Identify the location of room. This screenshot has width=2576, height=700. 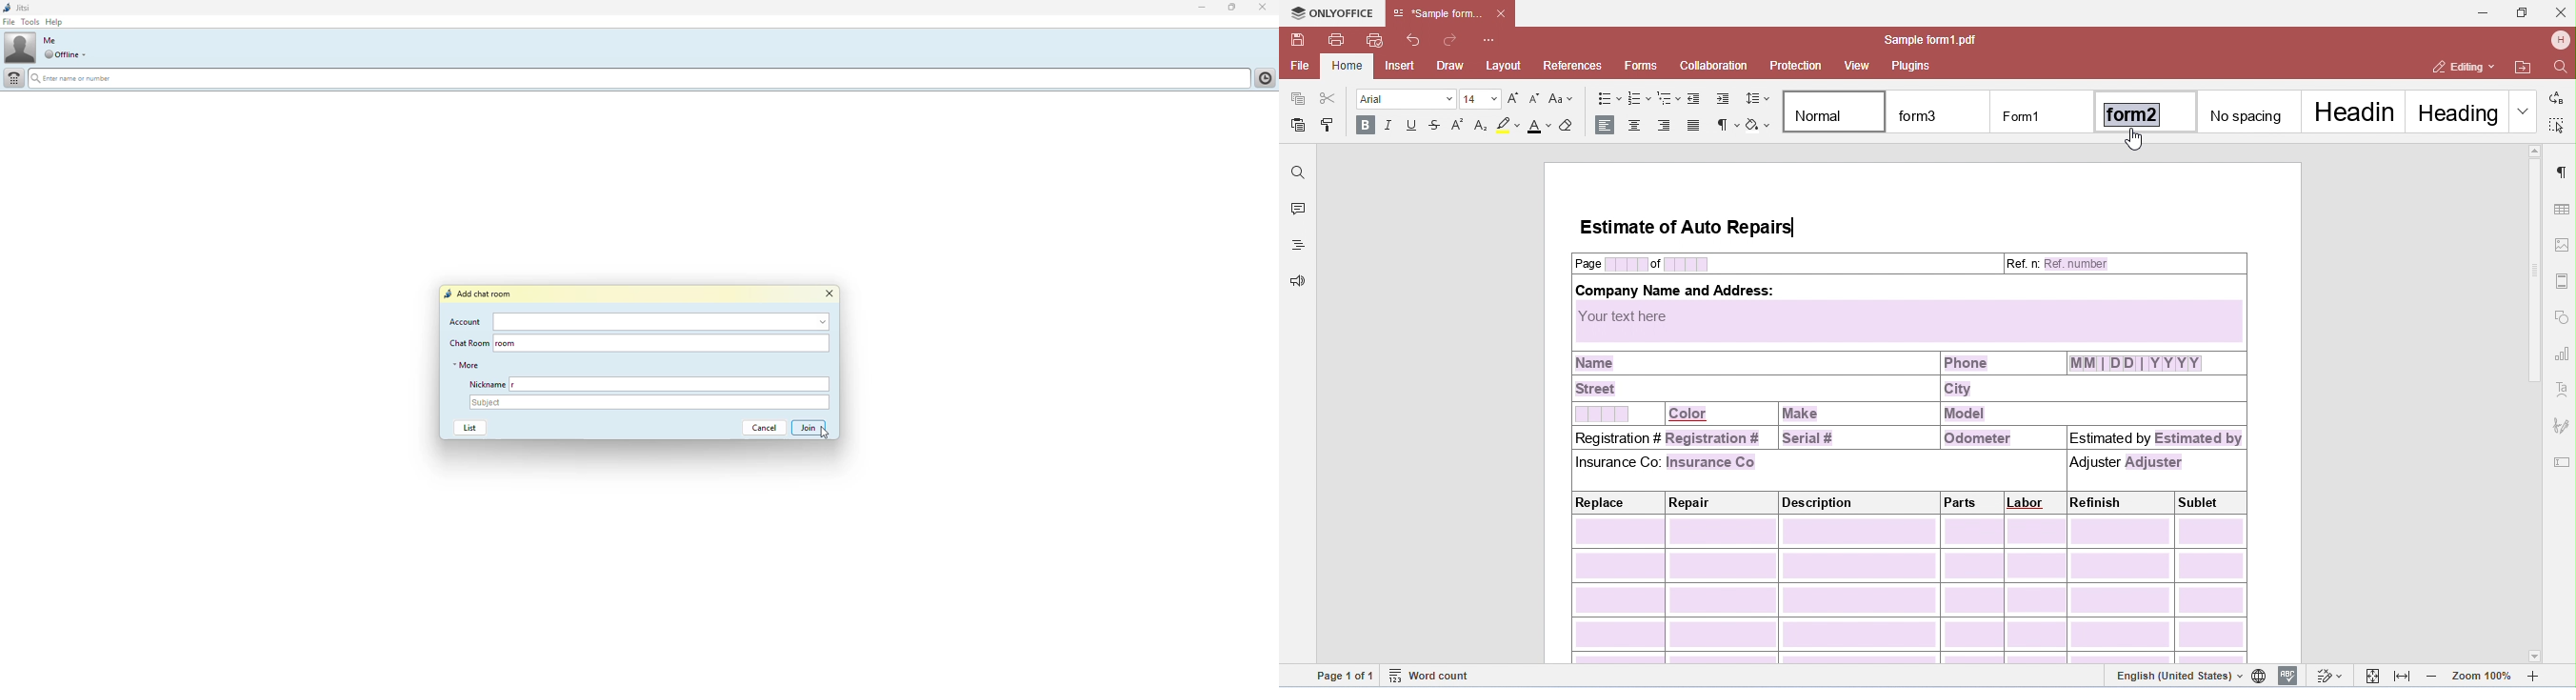
(507, 343).